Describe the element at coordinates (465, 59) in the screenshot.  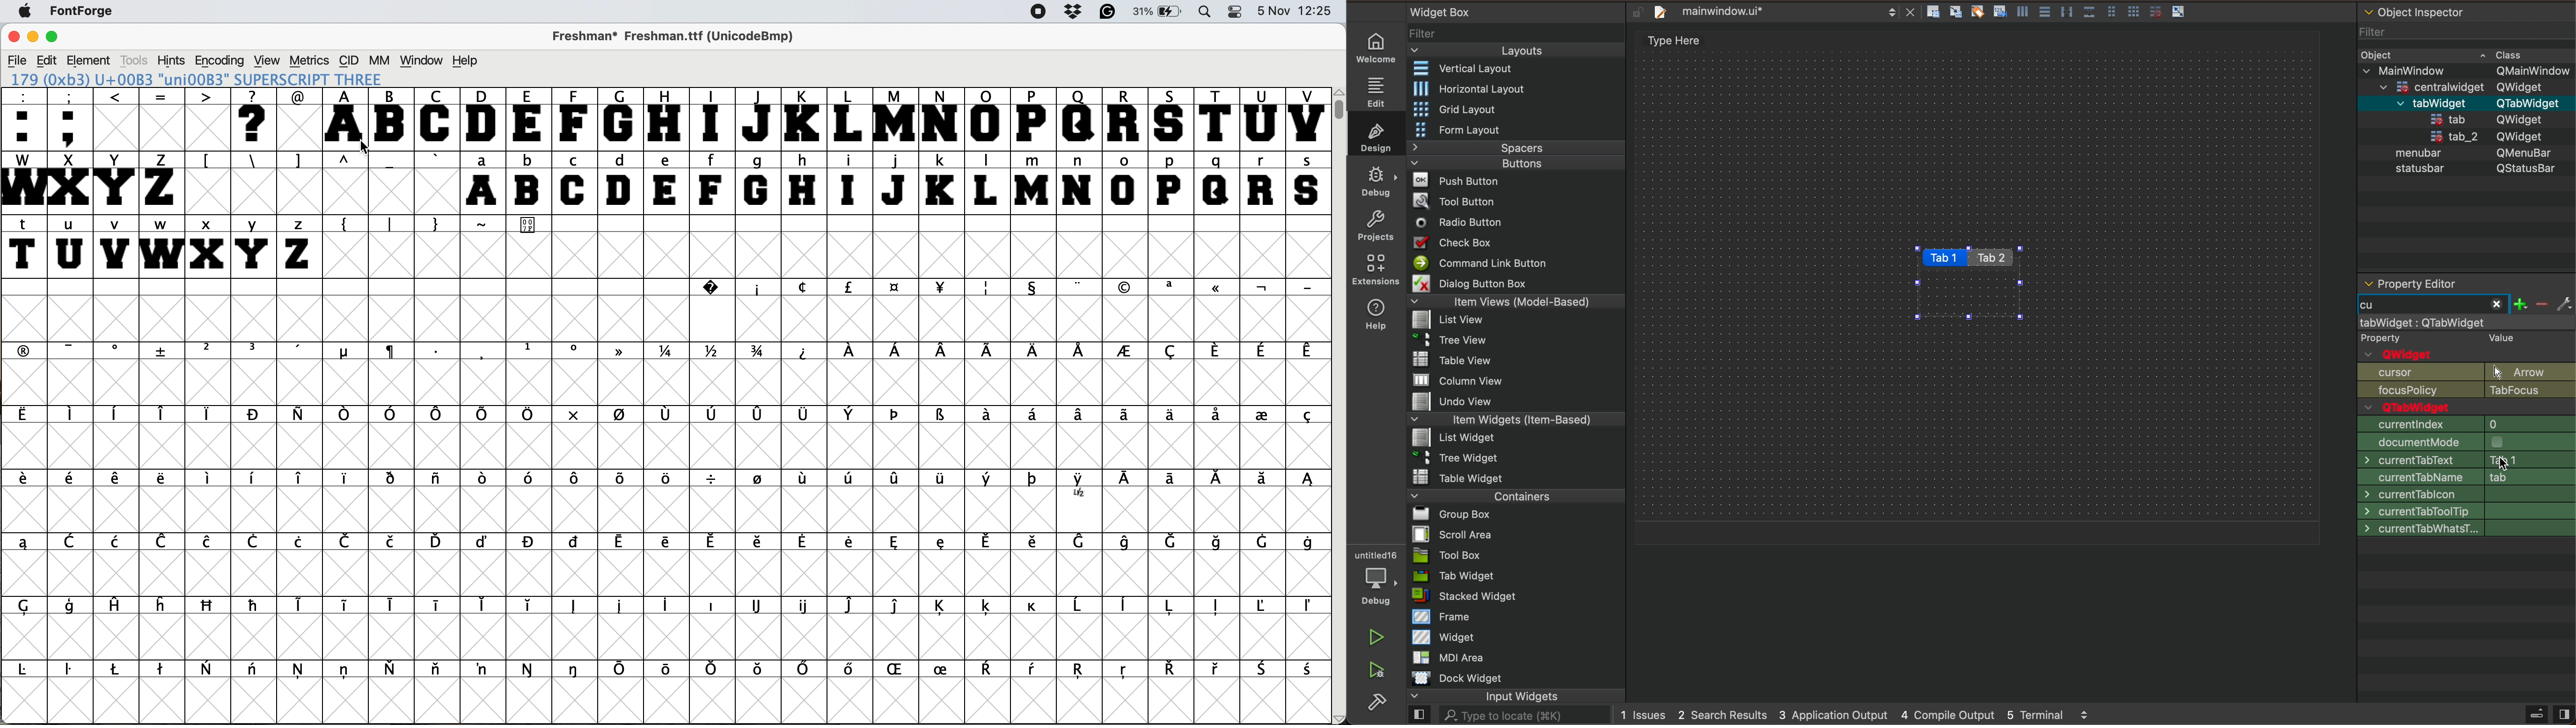
I see `help` at that location.